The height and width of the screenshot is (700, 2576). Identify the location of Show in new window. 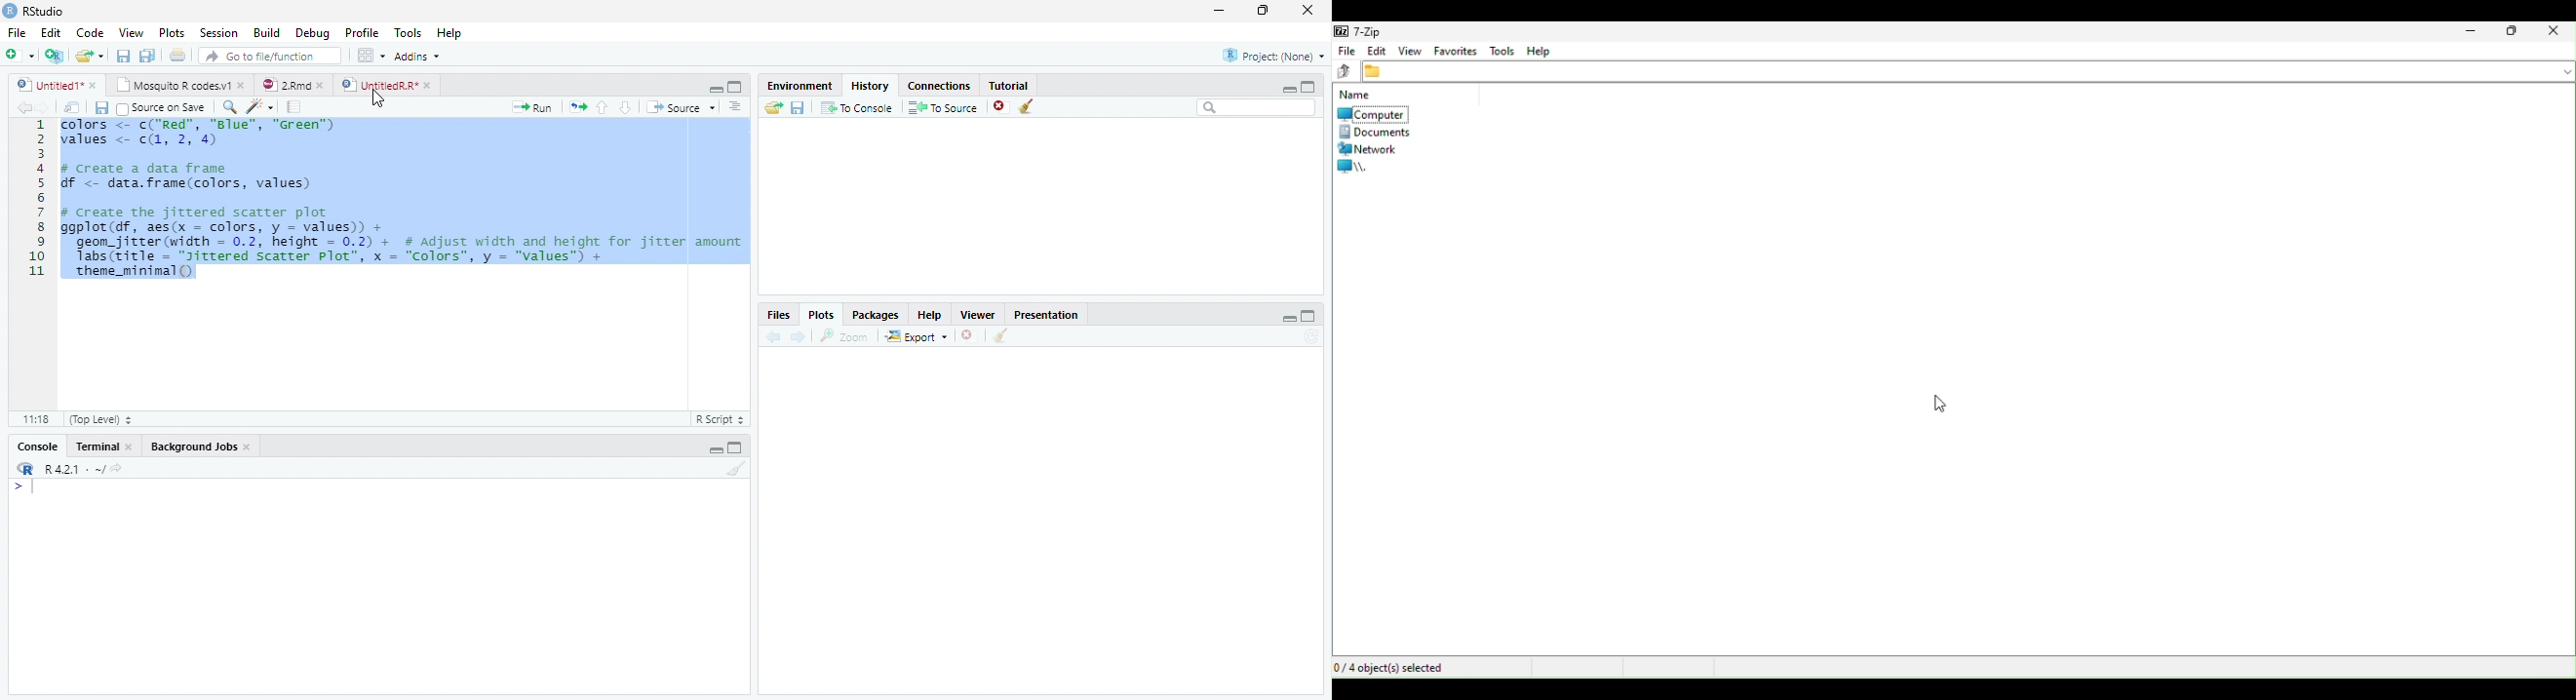
(71, 108).